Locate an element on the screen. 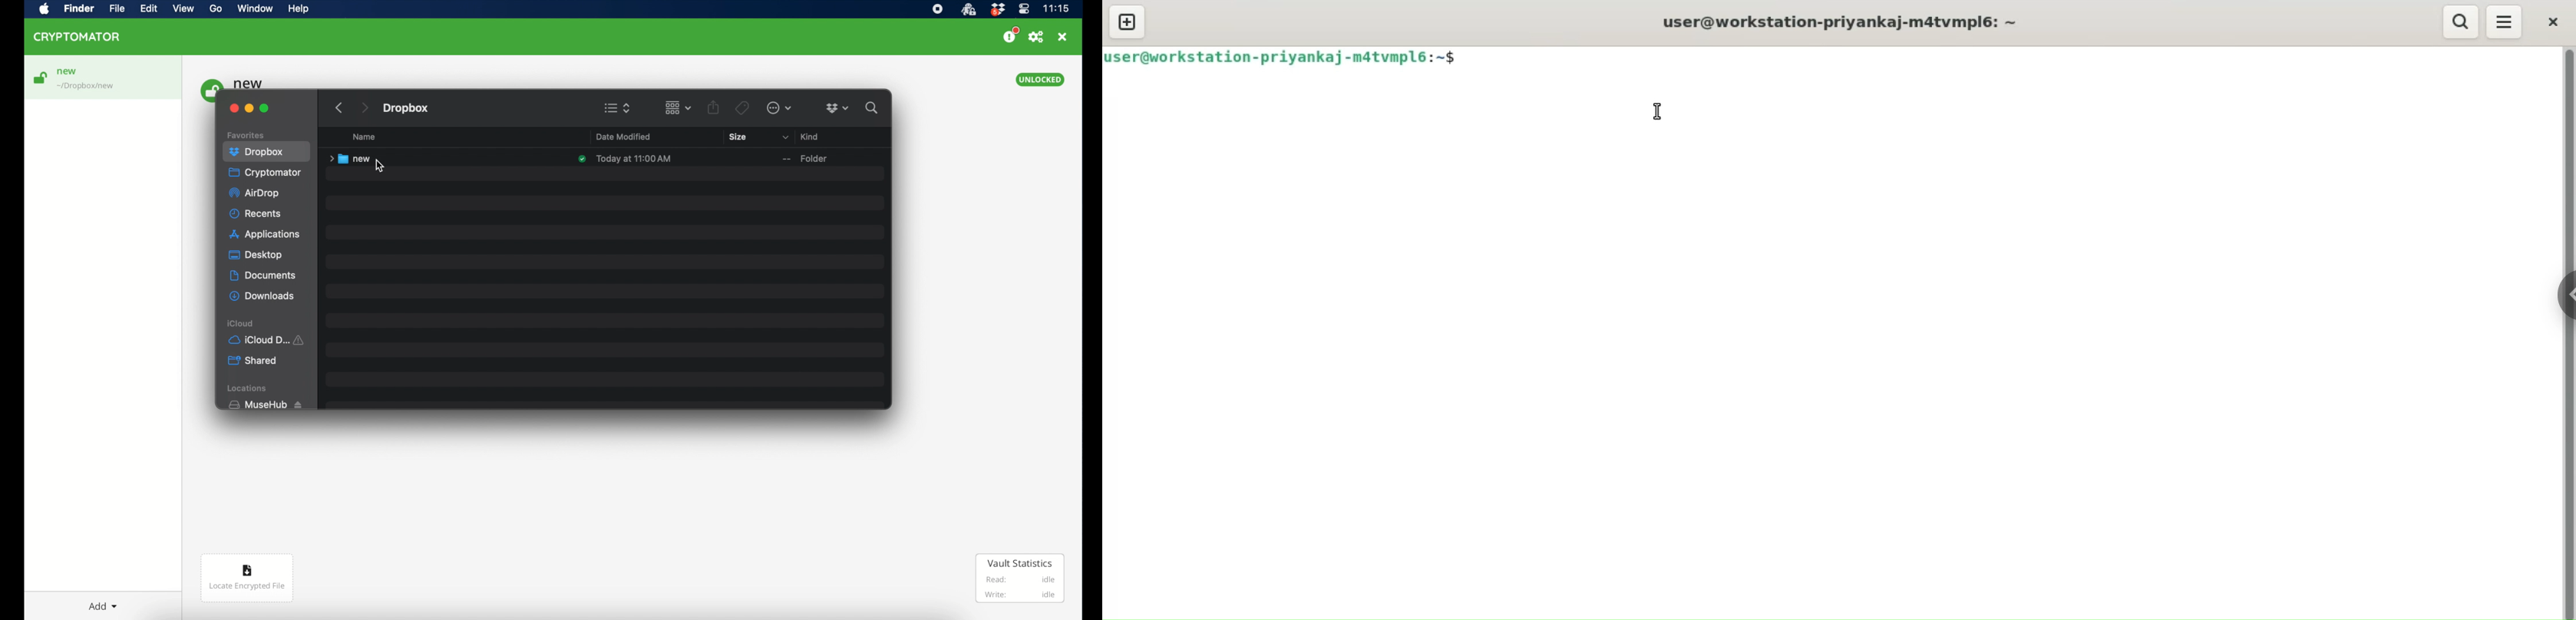 The image size is (2576, 644). cryptomator is located at coordinates (78, 37).